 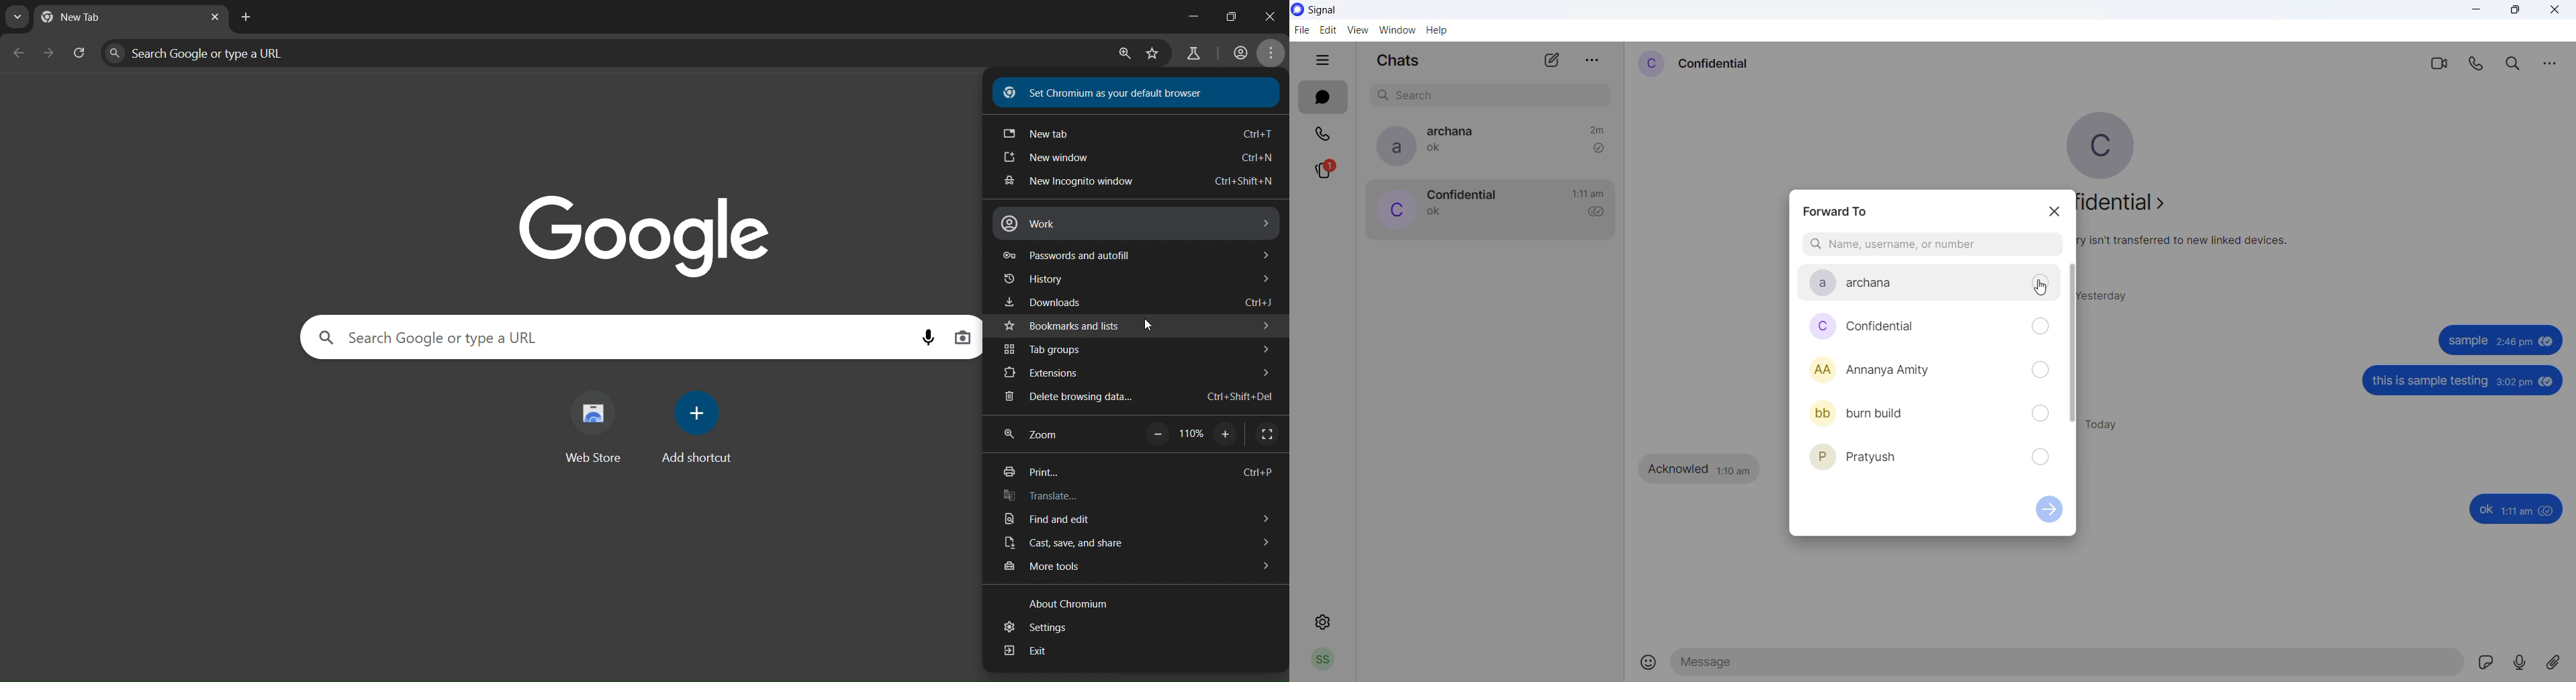 I want to click on forward dialog box heading, so click(x=1840, y=208).